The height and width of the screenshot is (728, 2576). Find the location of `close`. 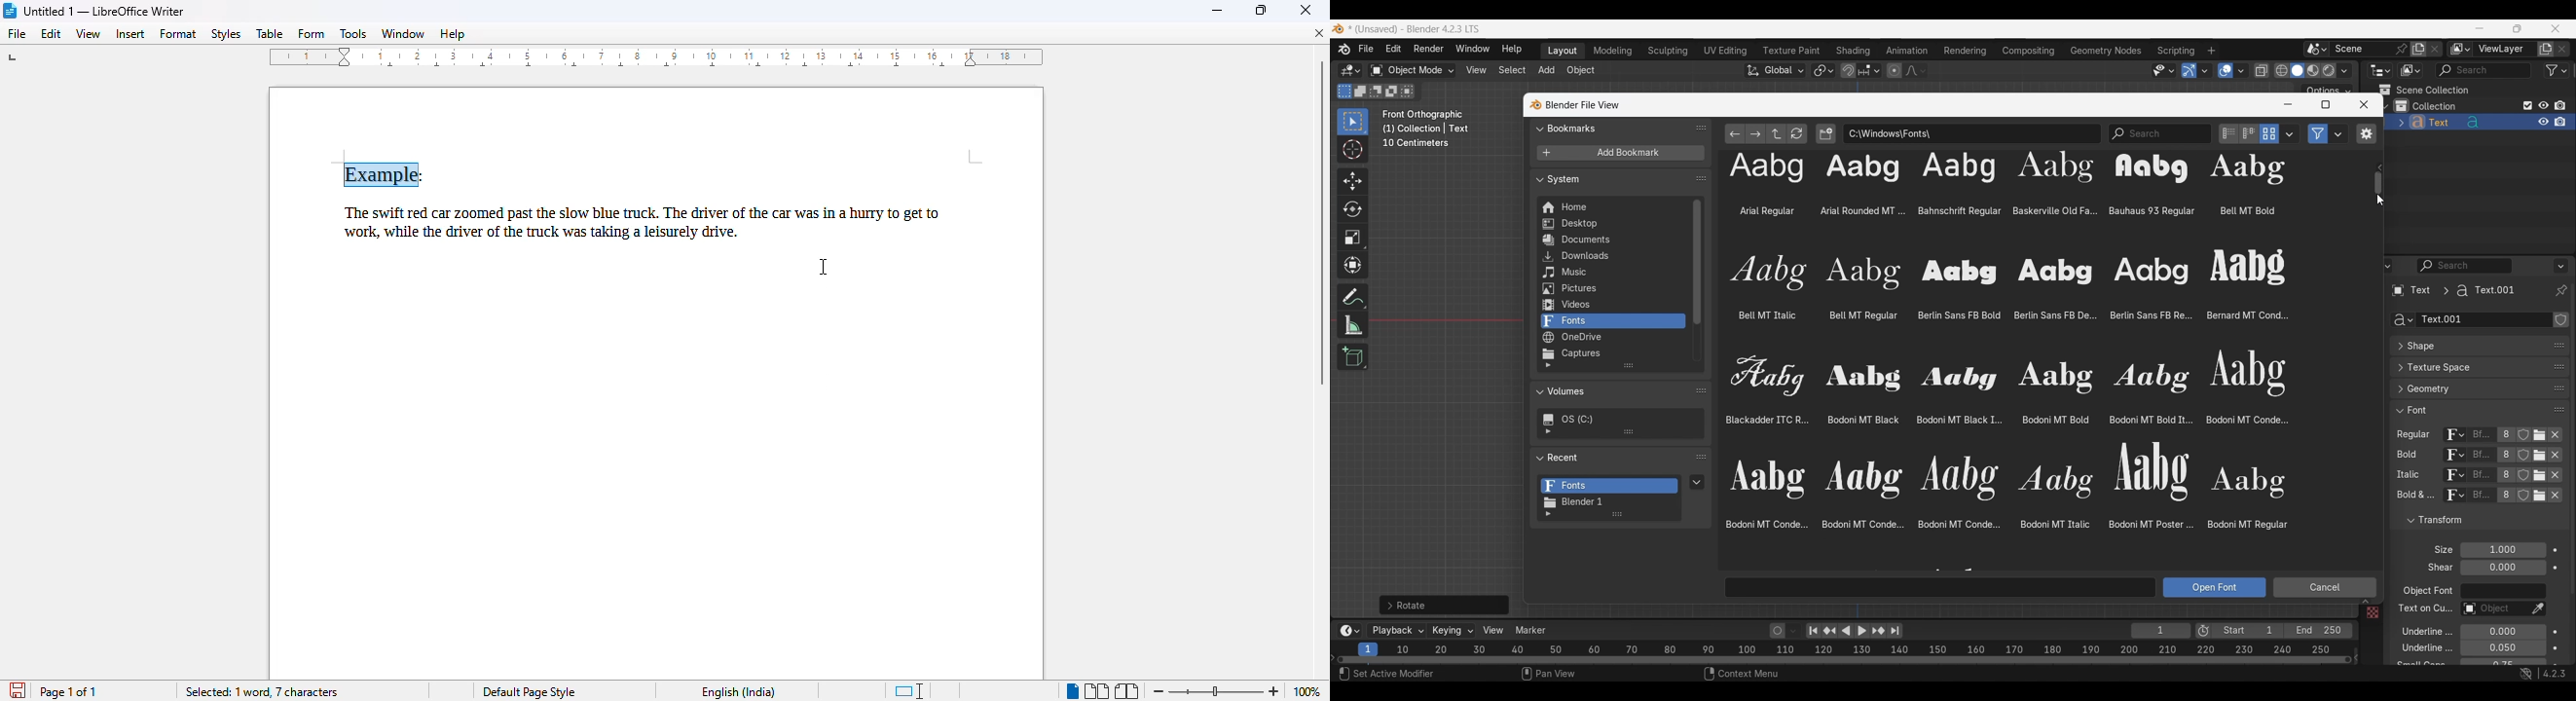

close is located at coordinates (1305, 11).